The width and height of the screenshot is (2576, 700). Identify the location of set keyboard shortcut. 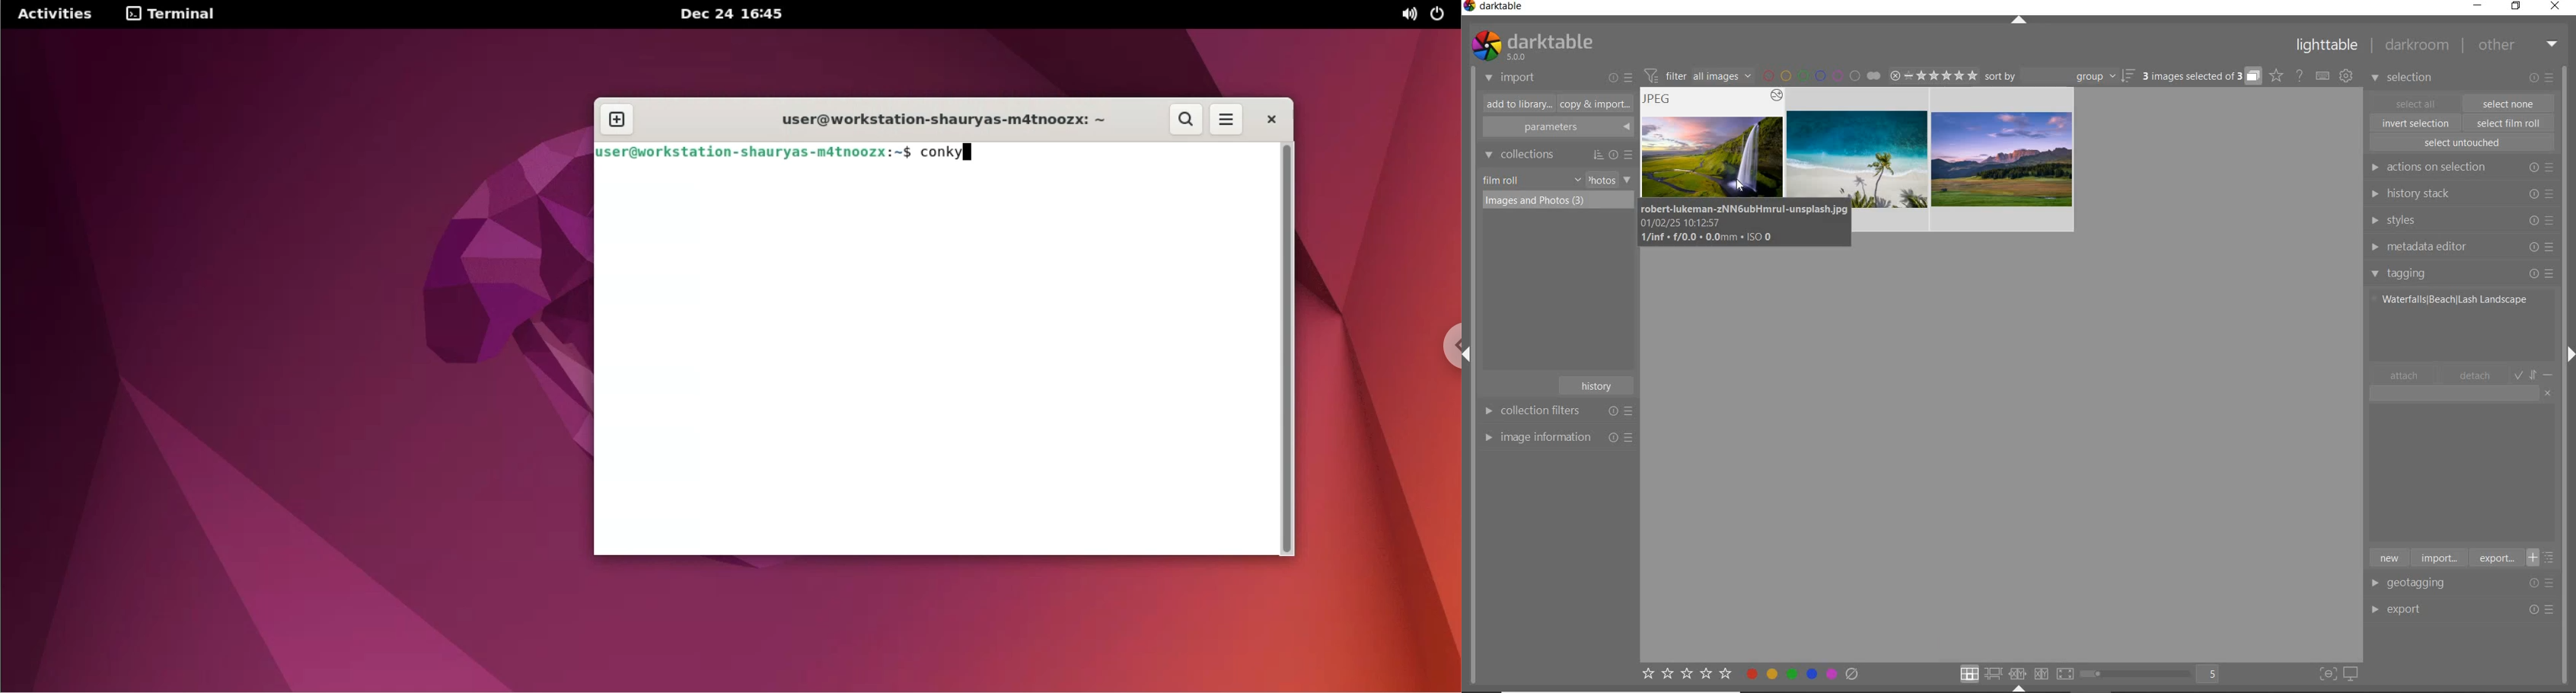
(2323, 76).